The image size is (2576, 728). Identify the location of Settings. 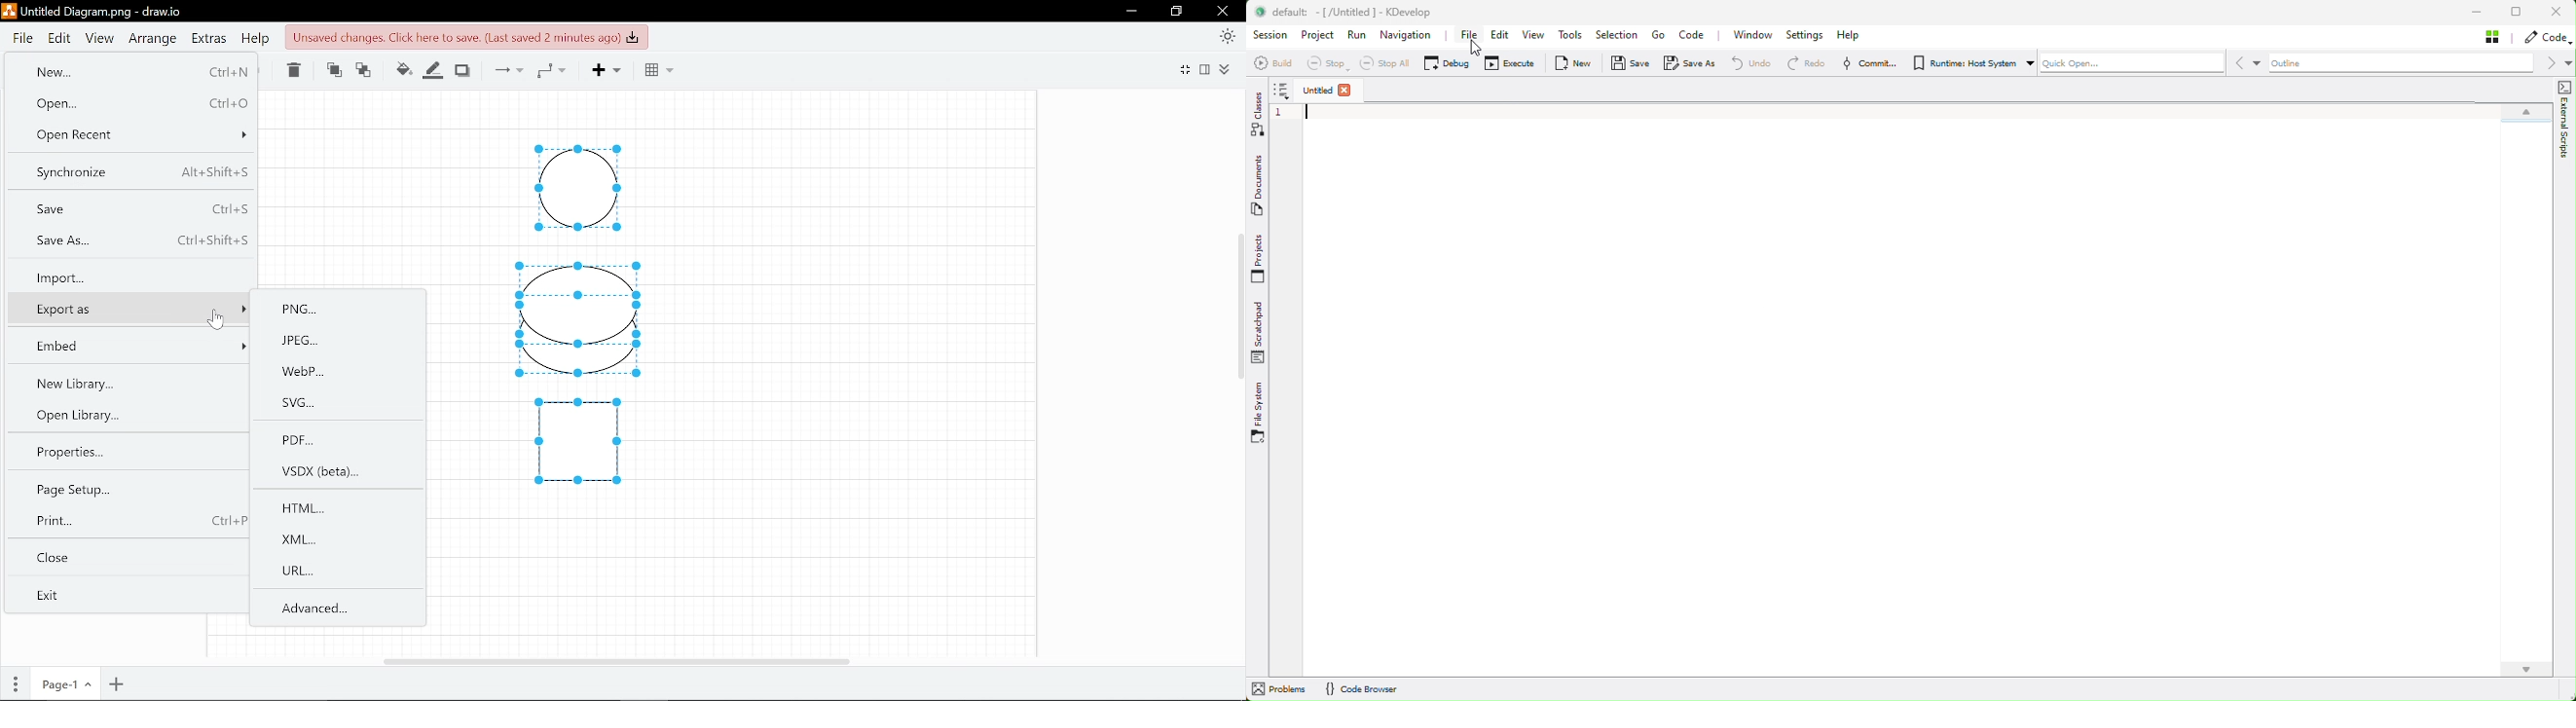
(1808, 36).